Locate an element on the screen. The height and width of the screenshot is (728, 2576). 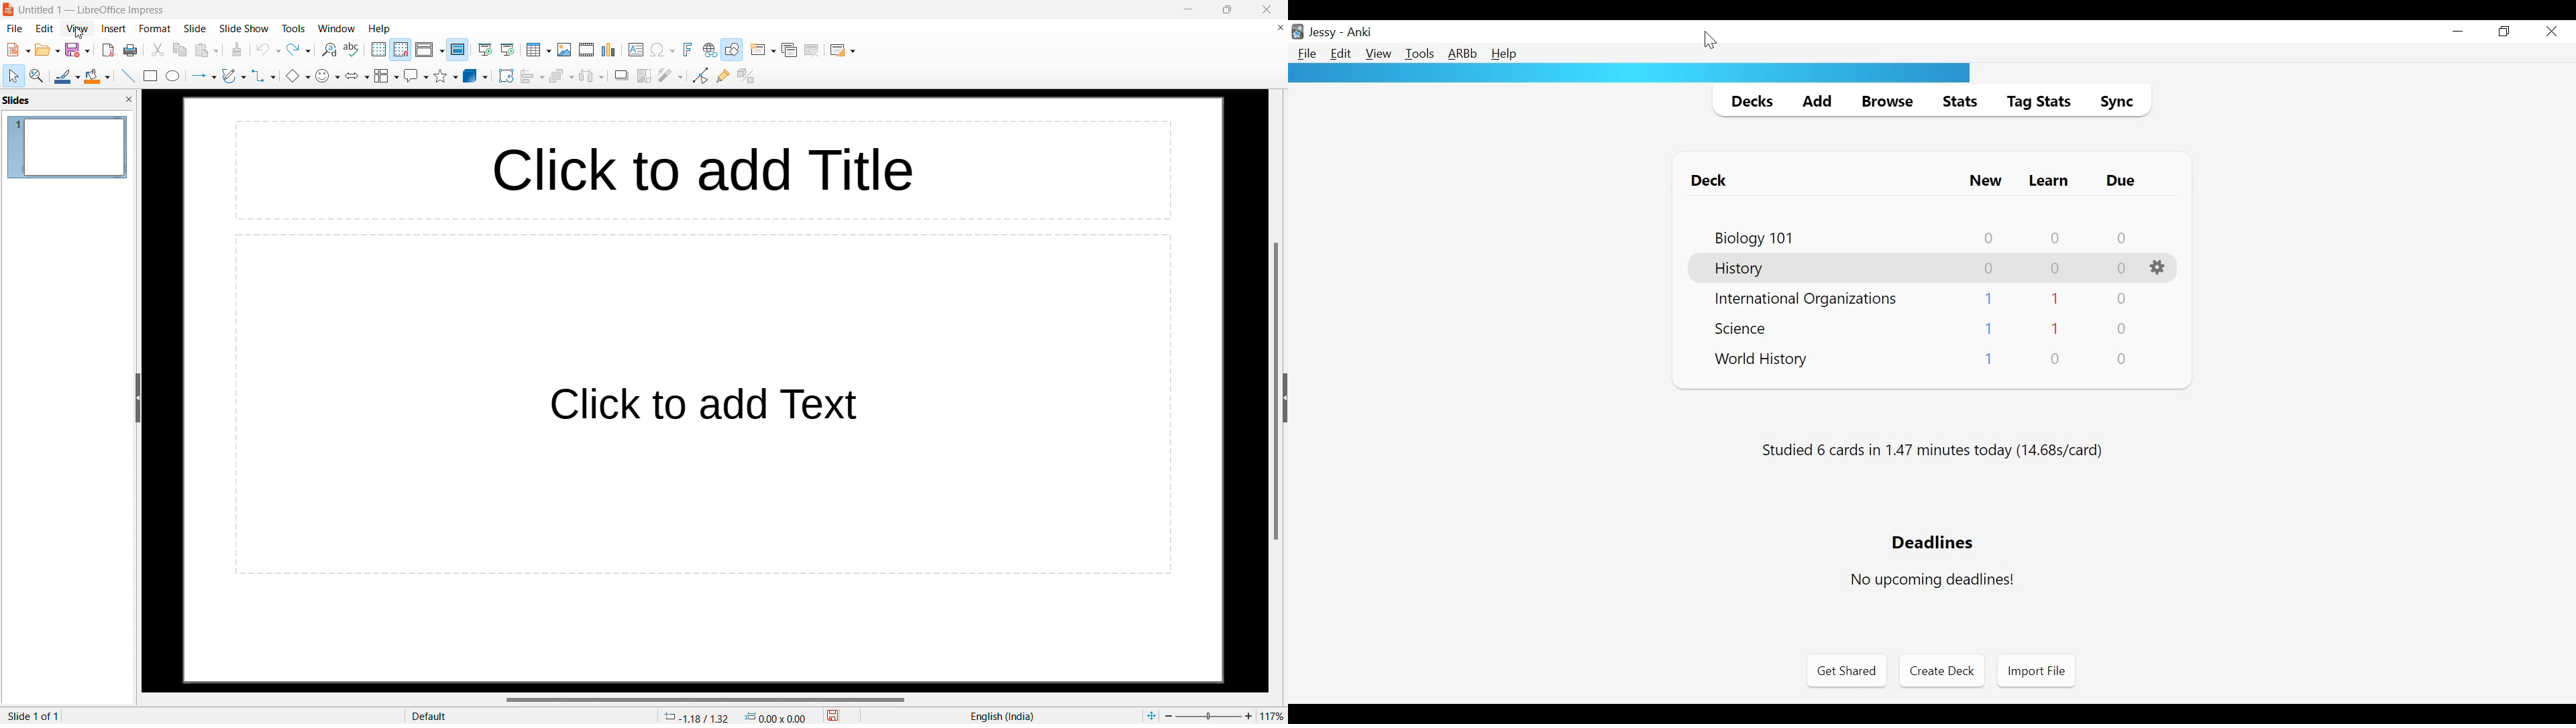
delete slide is located at coordinates (812, 52).